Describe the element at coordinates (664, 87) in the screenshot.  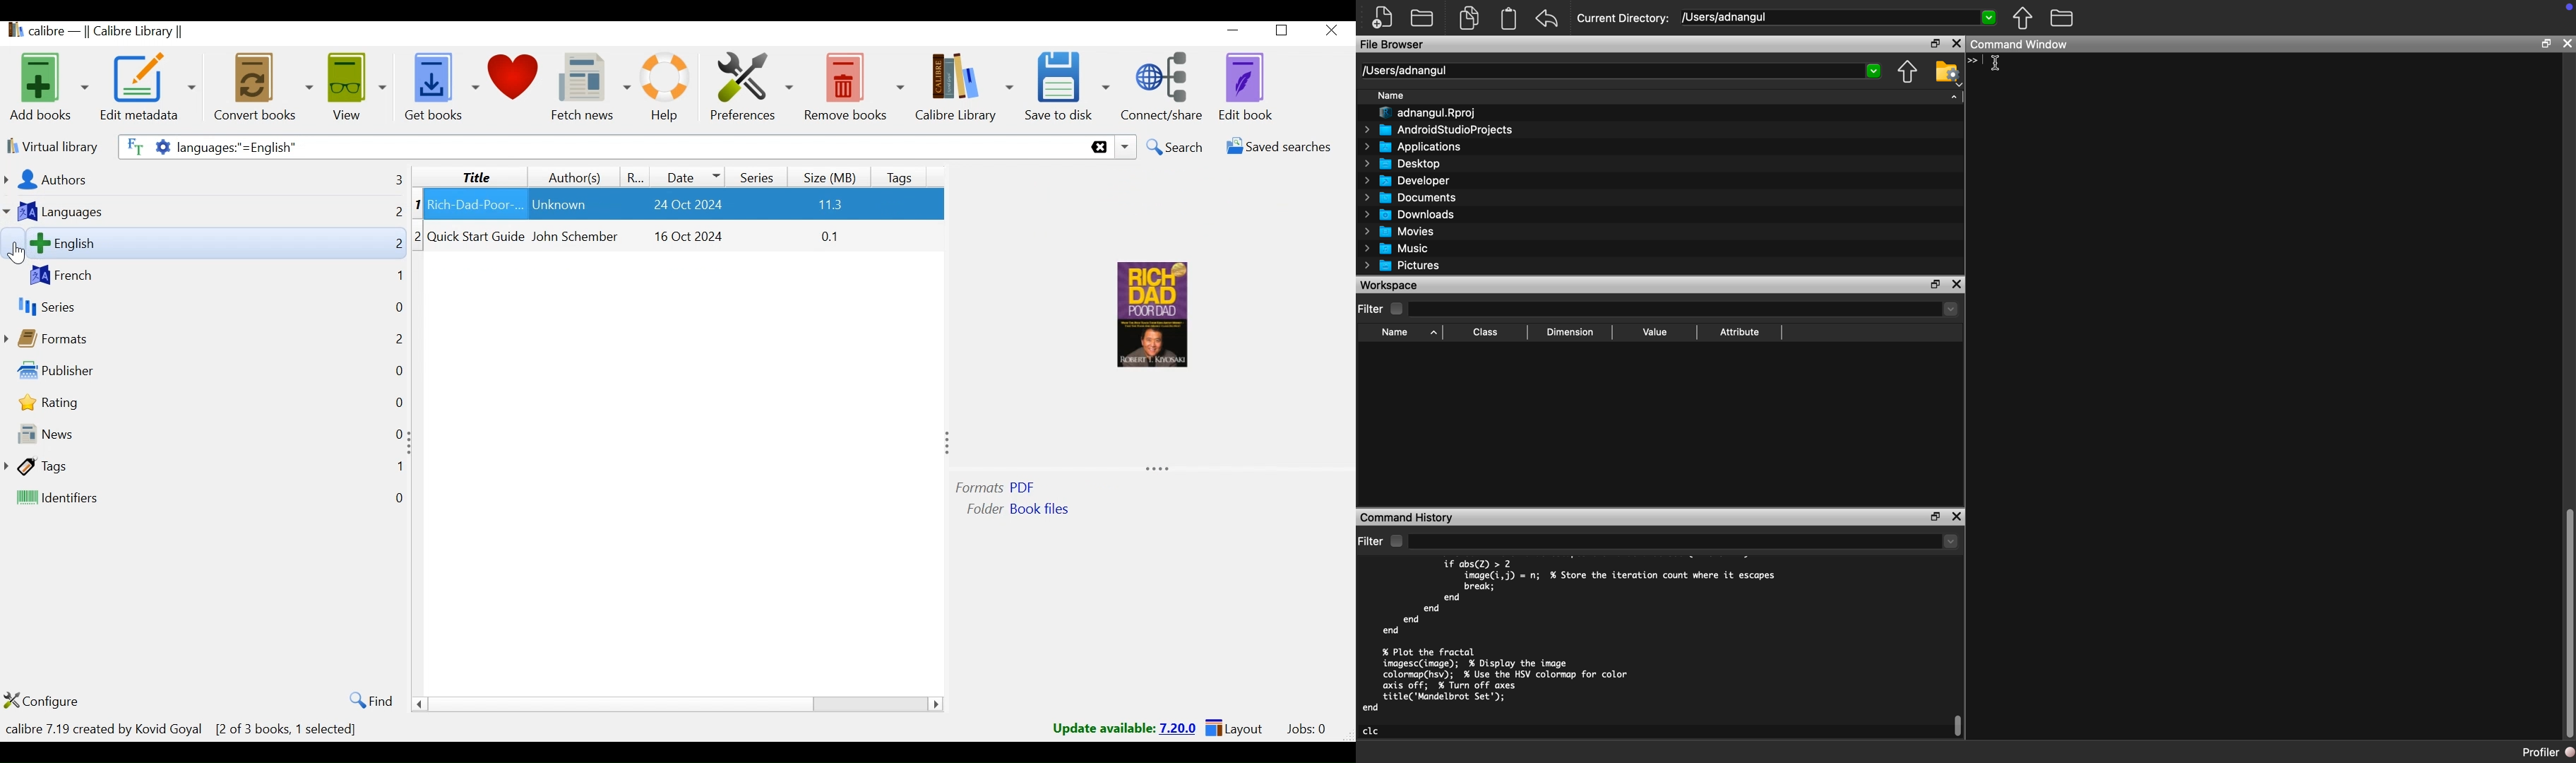
I see `Help` at that location.